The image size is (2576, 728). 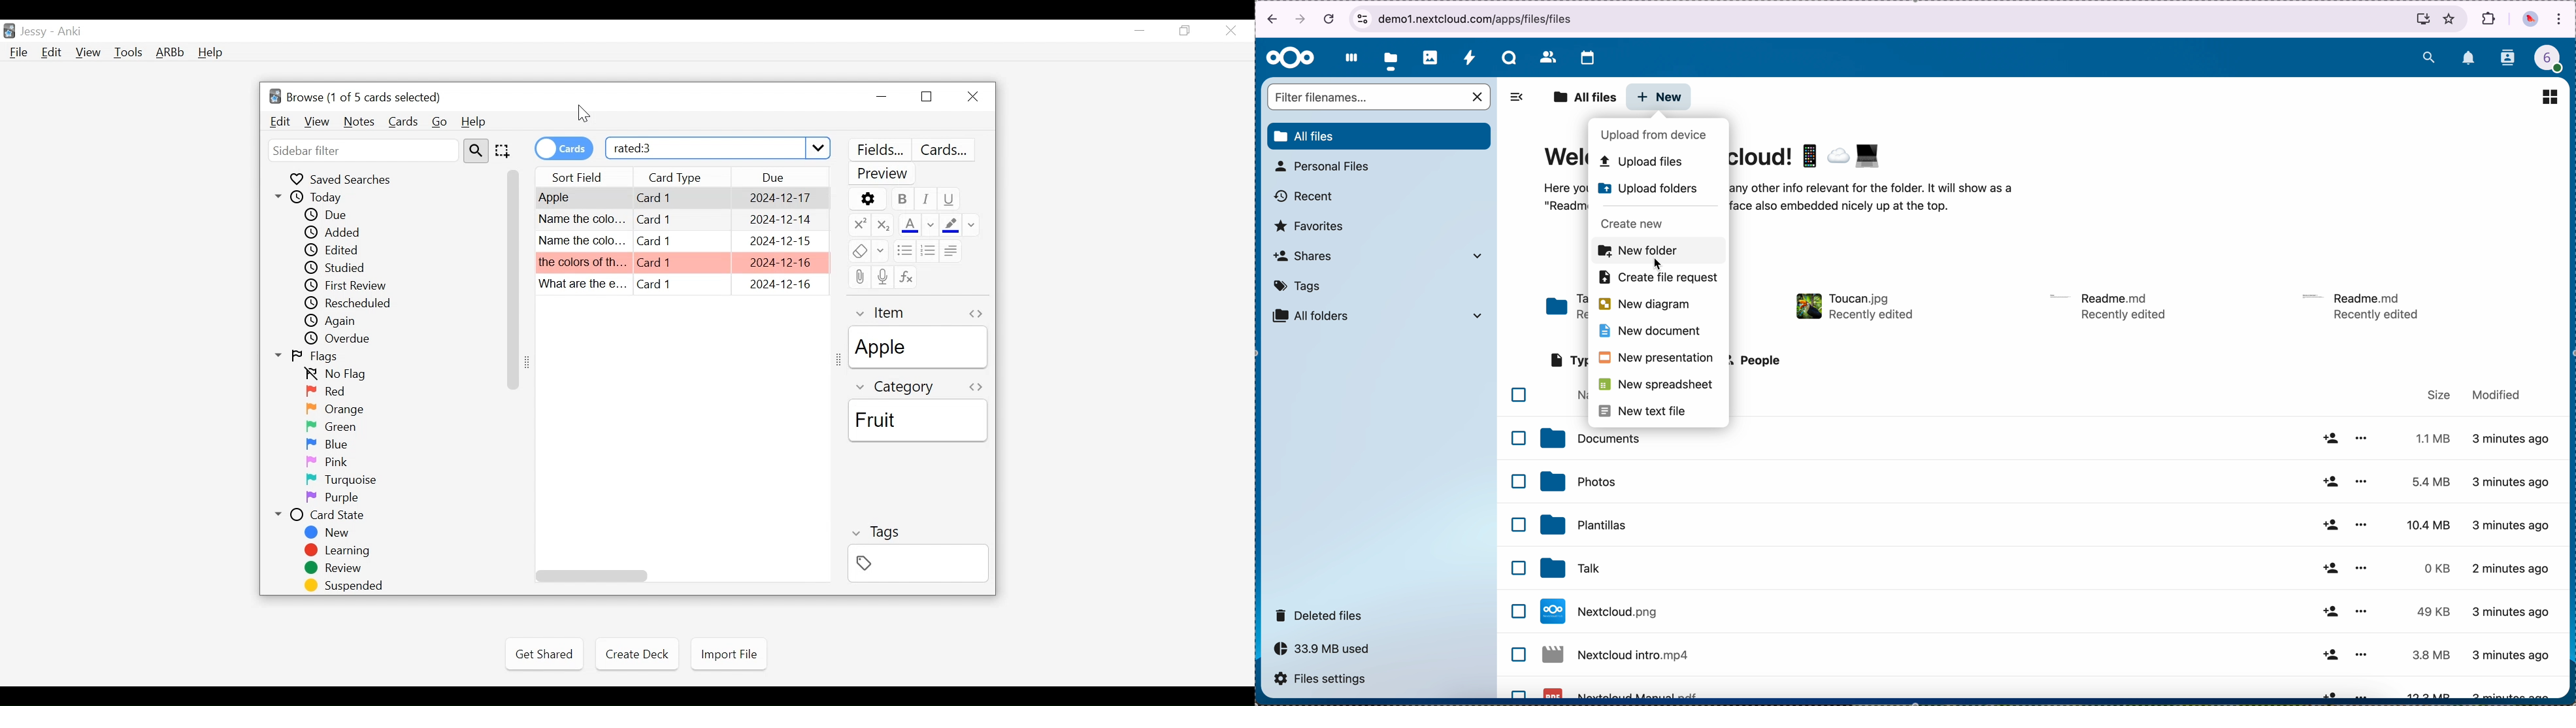 I want to click on share, so click(x=2329, y=654).